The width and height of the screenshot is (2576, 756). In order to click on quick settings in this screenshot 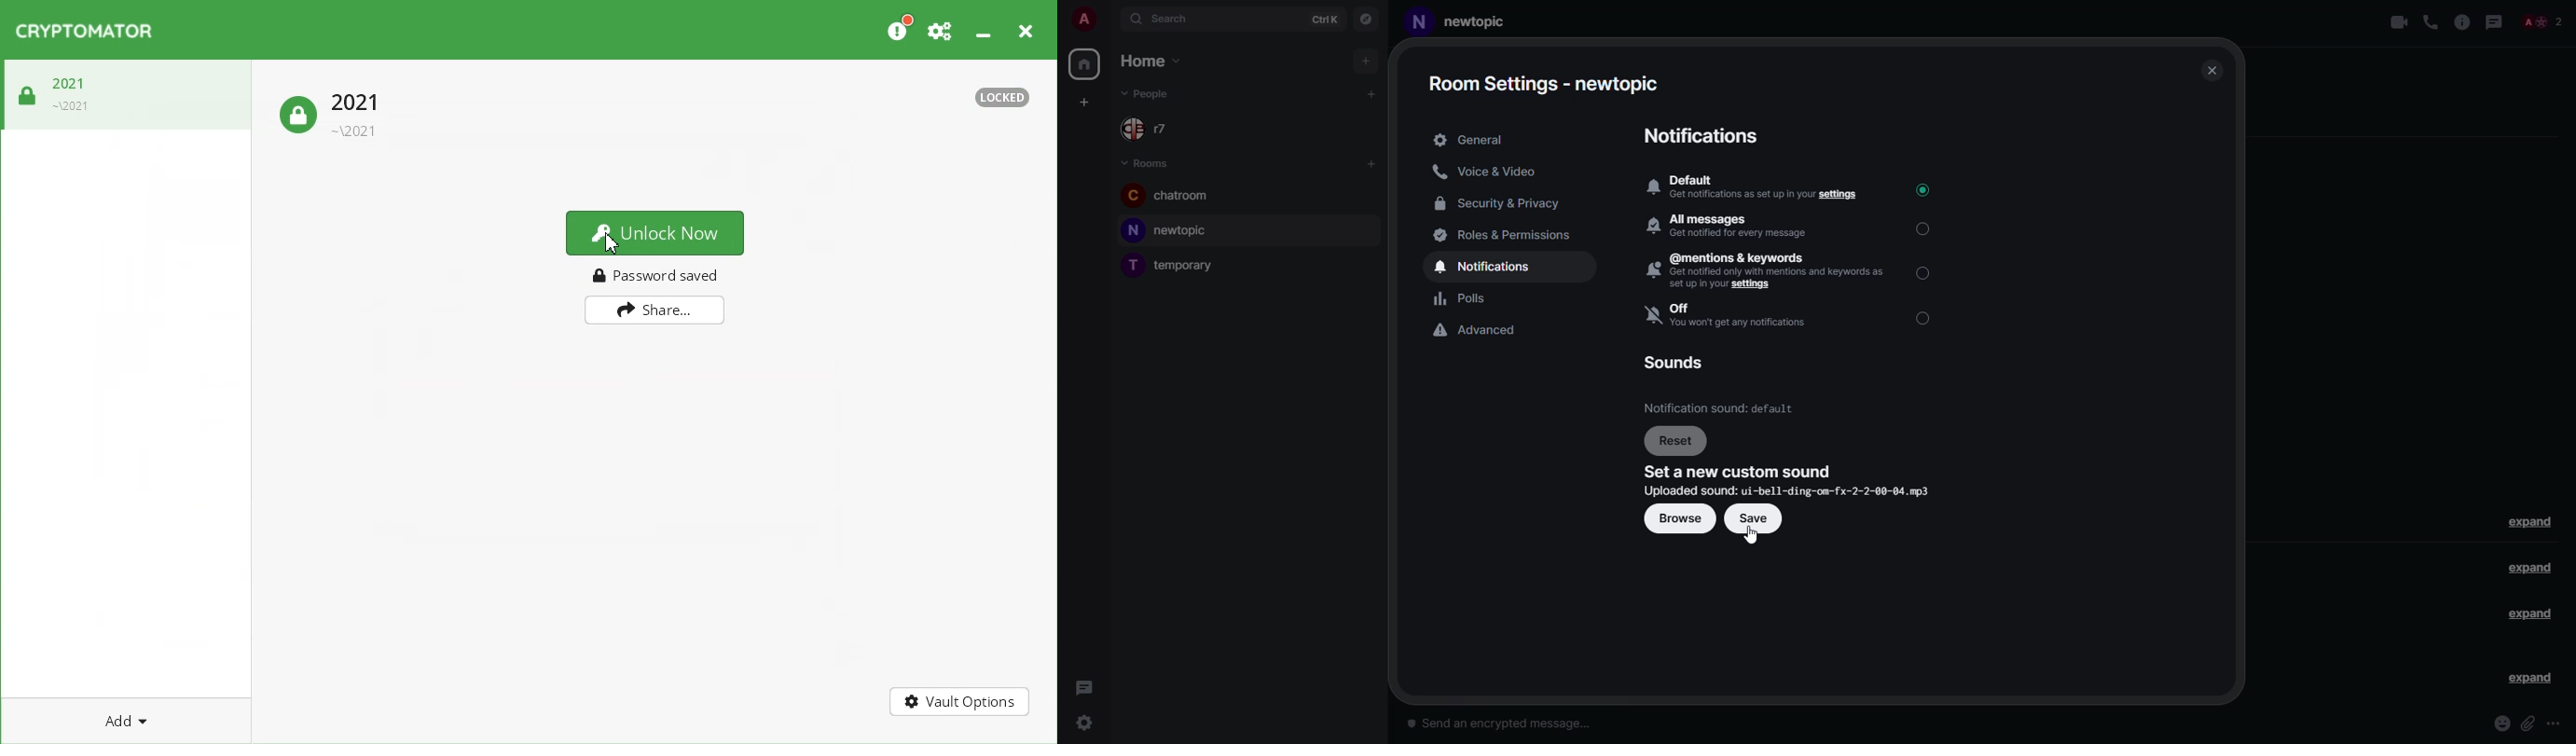, I will do `click(1083, 723)`.